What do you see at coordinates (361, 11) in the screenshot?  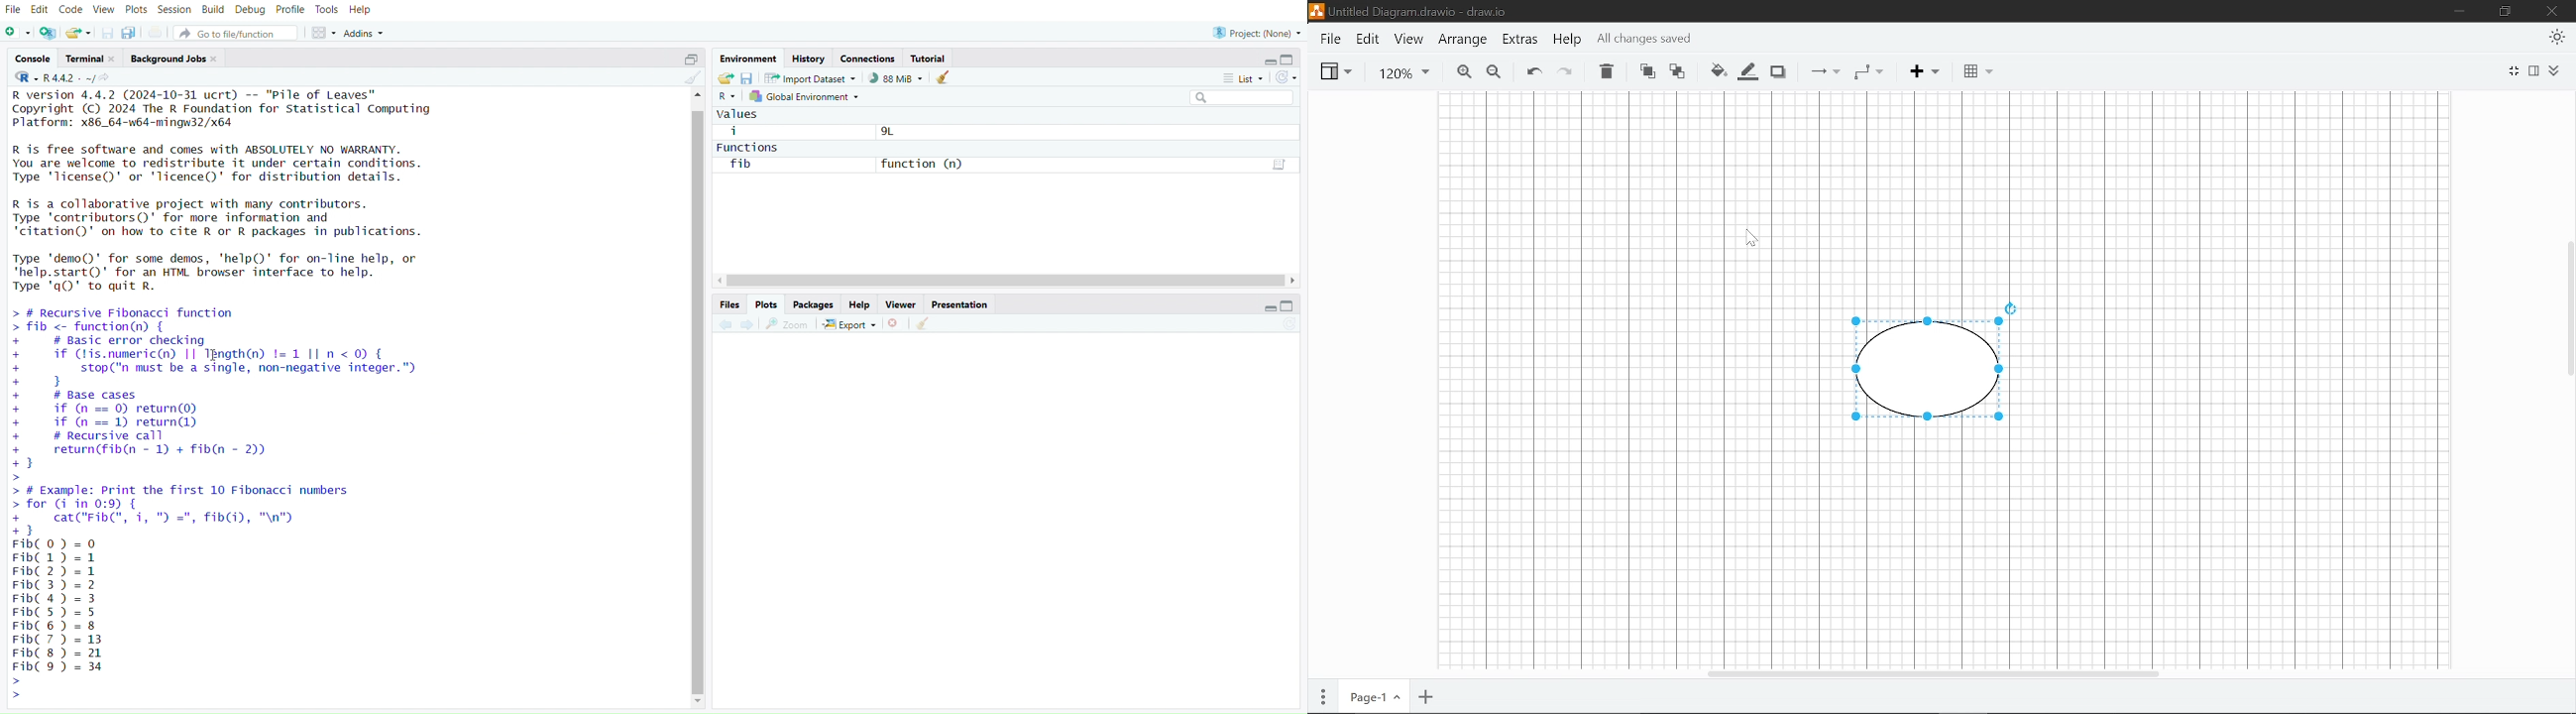 I see `help` at bounding box center [361, 11].